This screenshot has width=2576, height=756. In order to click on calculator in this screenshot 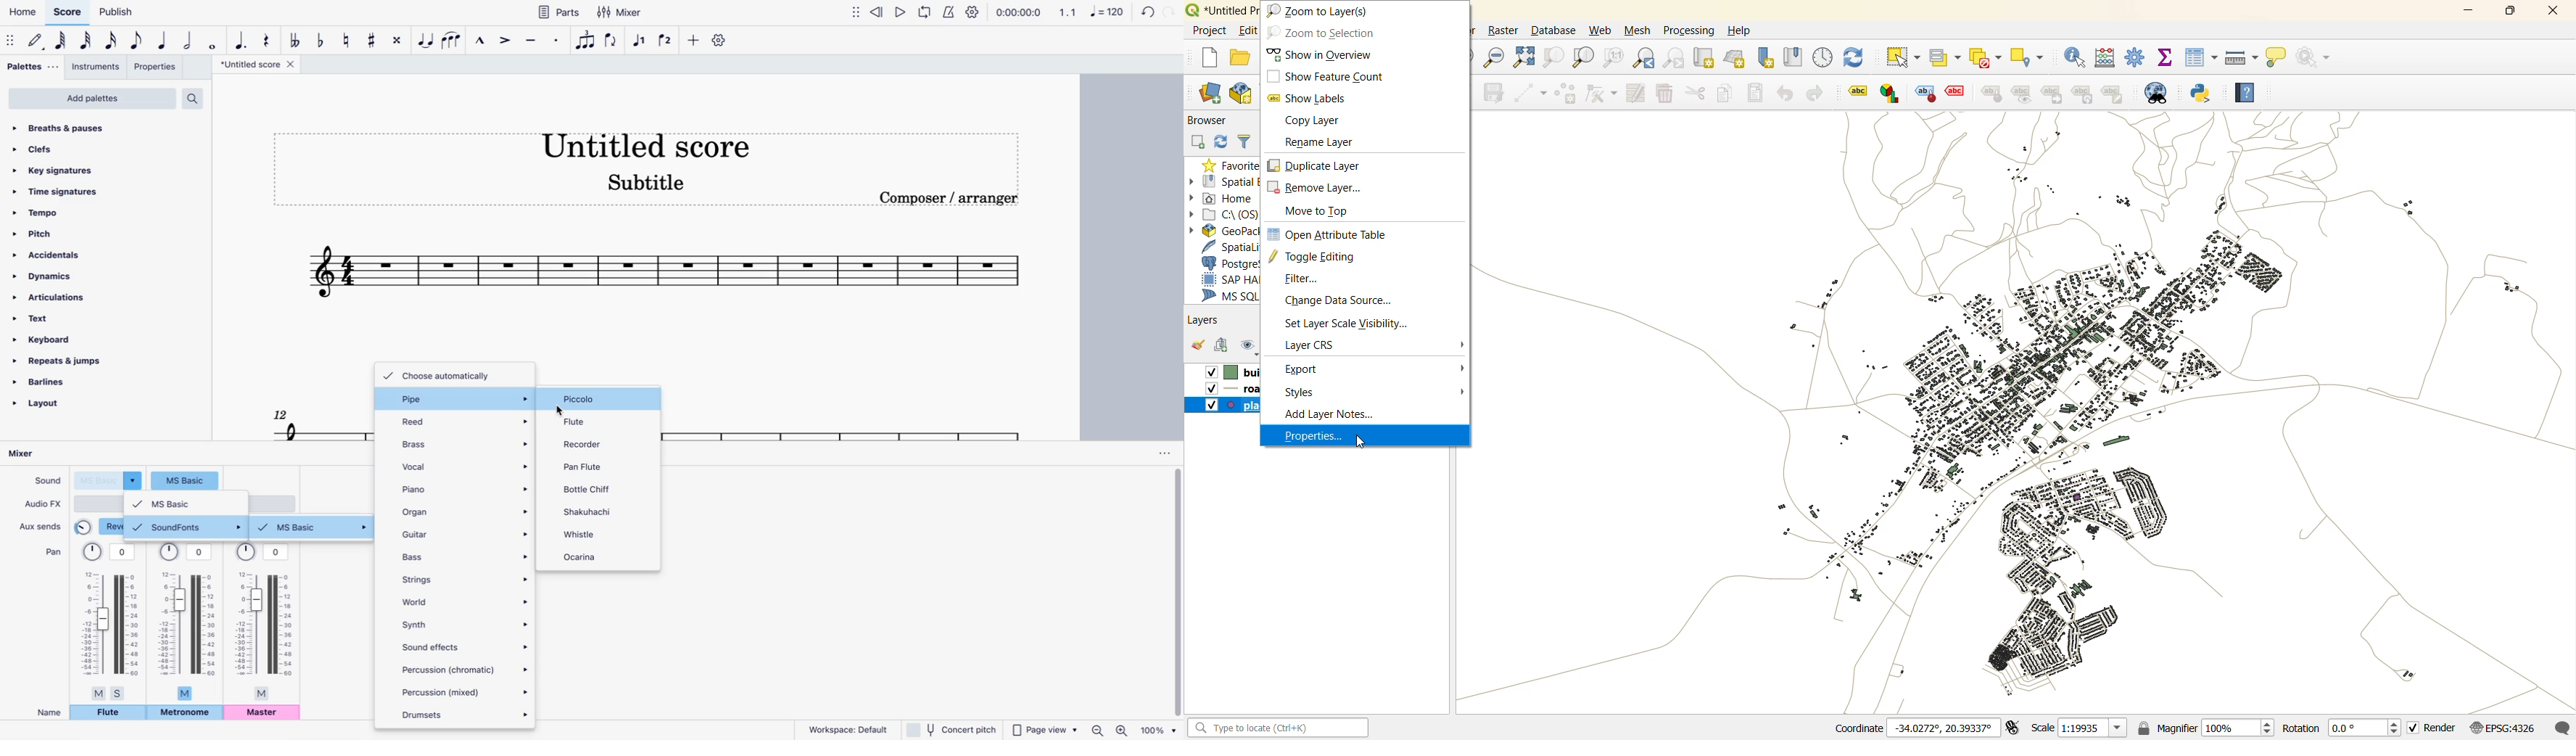, I will do `click(2107, 59)`.